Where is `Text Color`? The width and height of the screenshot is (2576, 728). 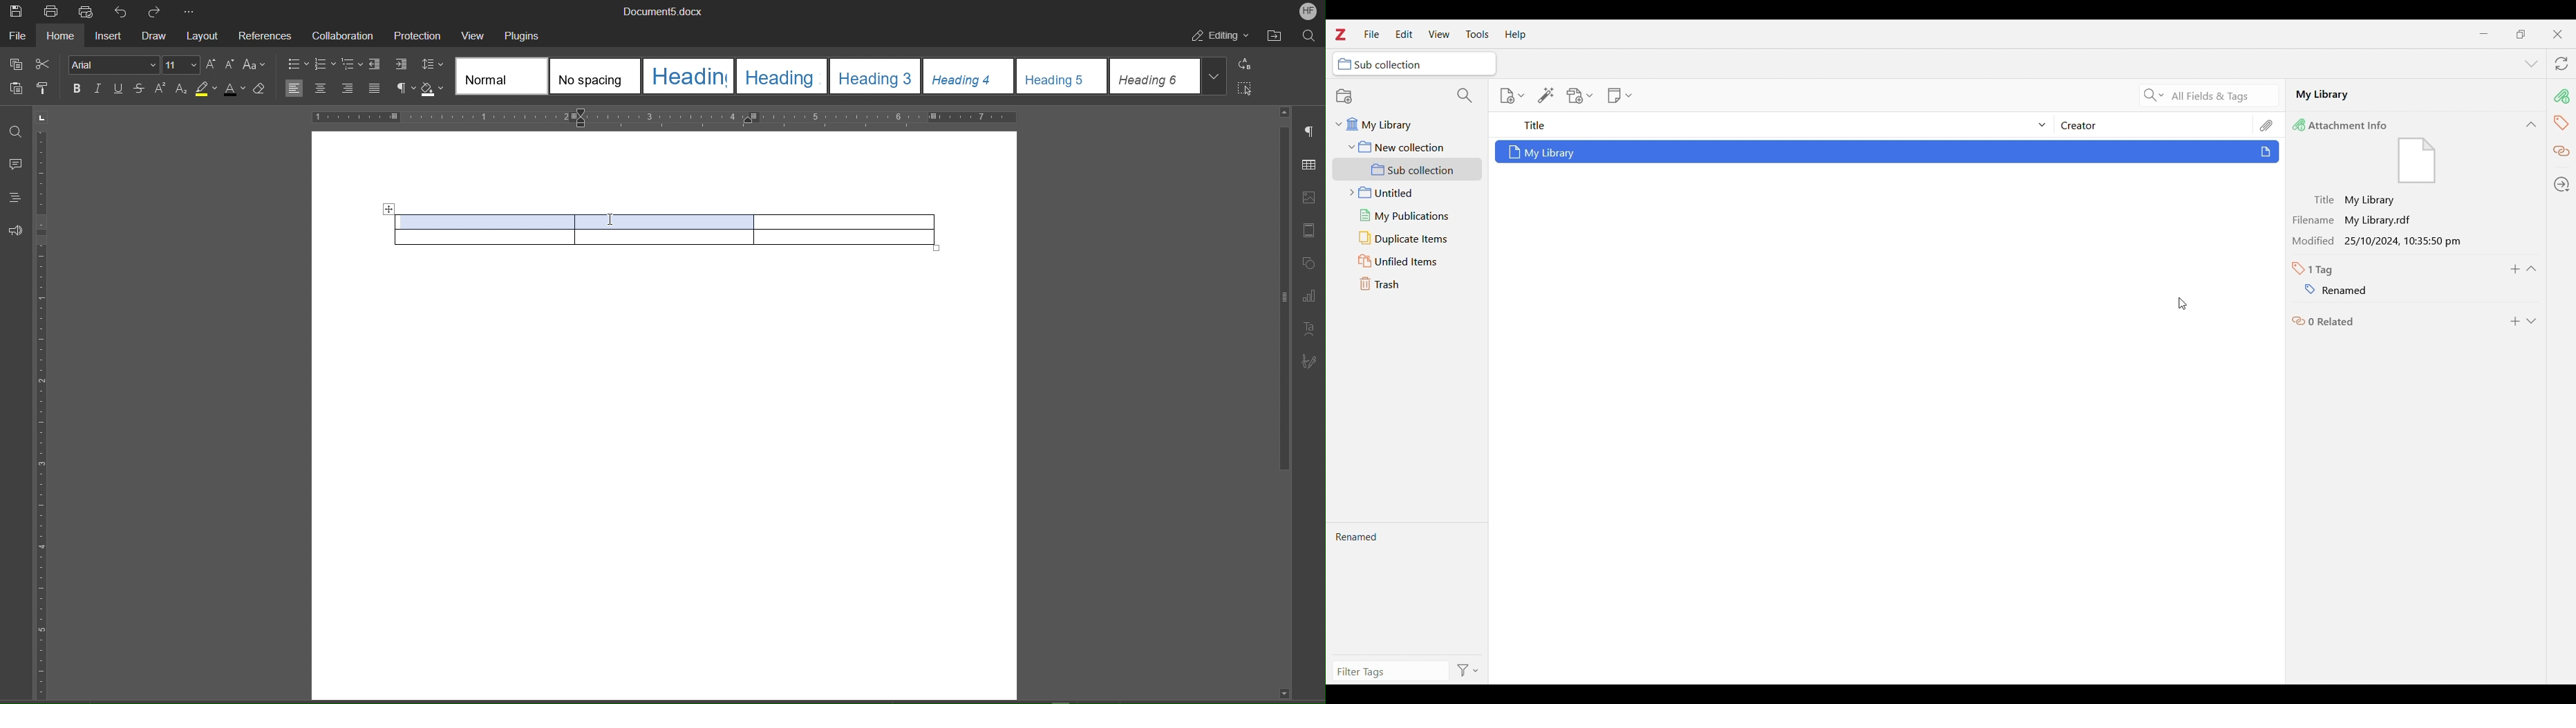 Text Color is located at coordinates (235, 89).